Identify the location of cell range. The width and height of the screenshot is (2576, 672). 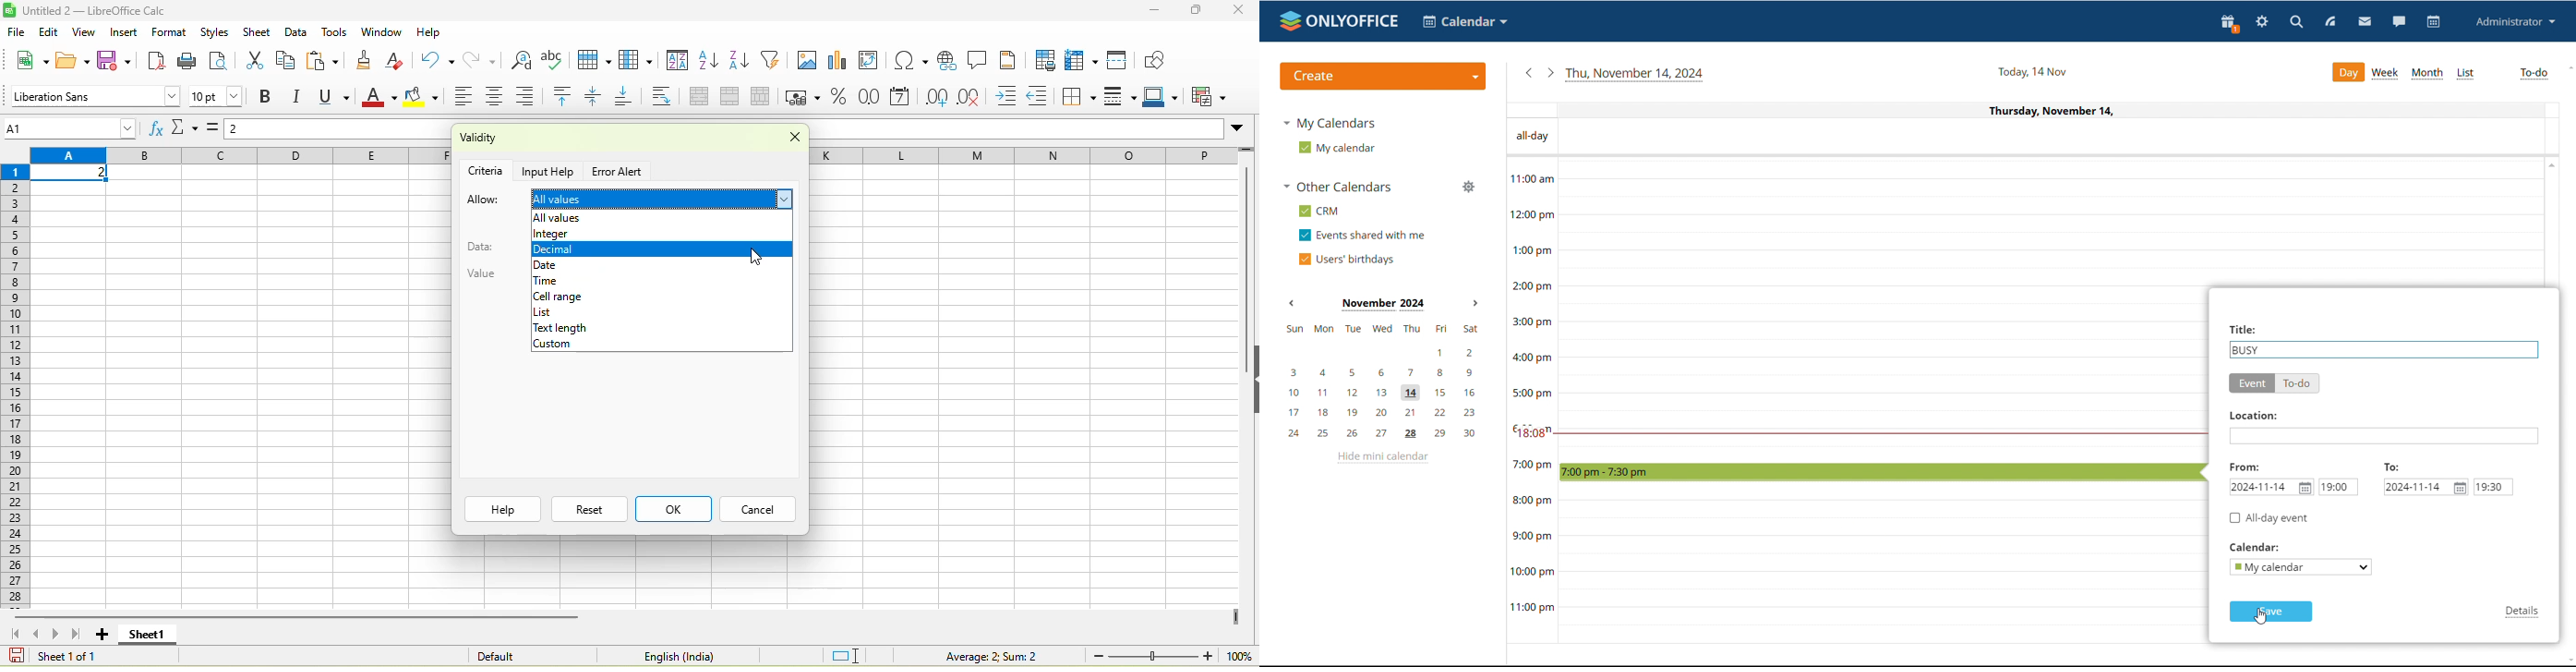
(660, 297).